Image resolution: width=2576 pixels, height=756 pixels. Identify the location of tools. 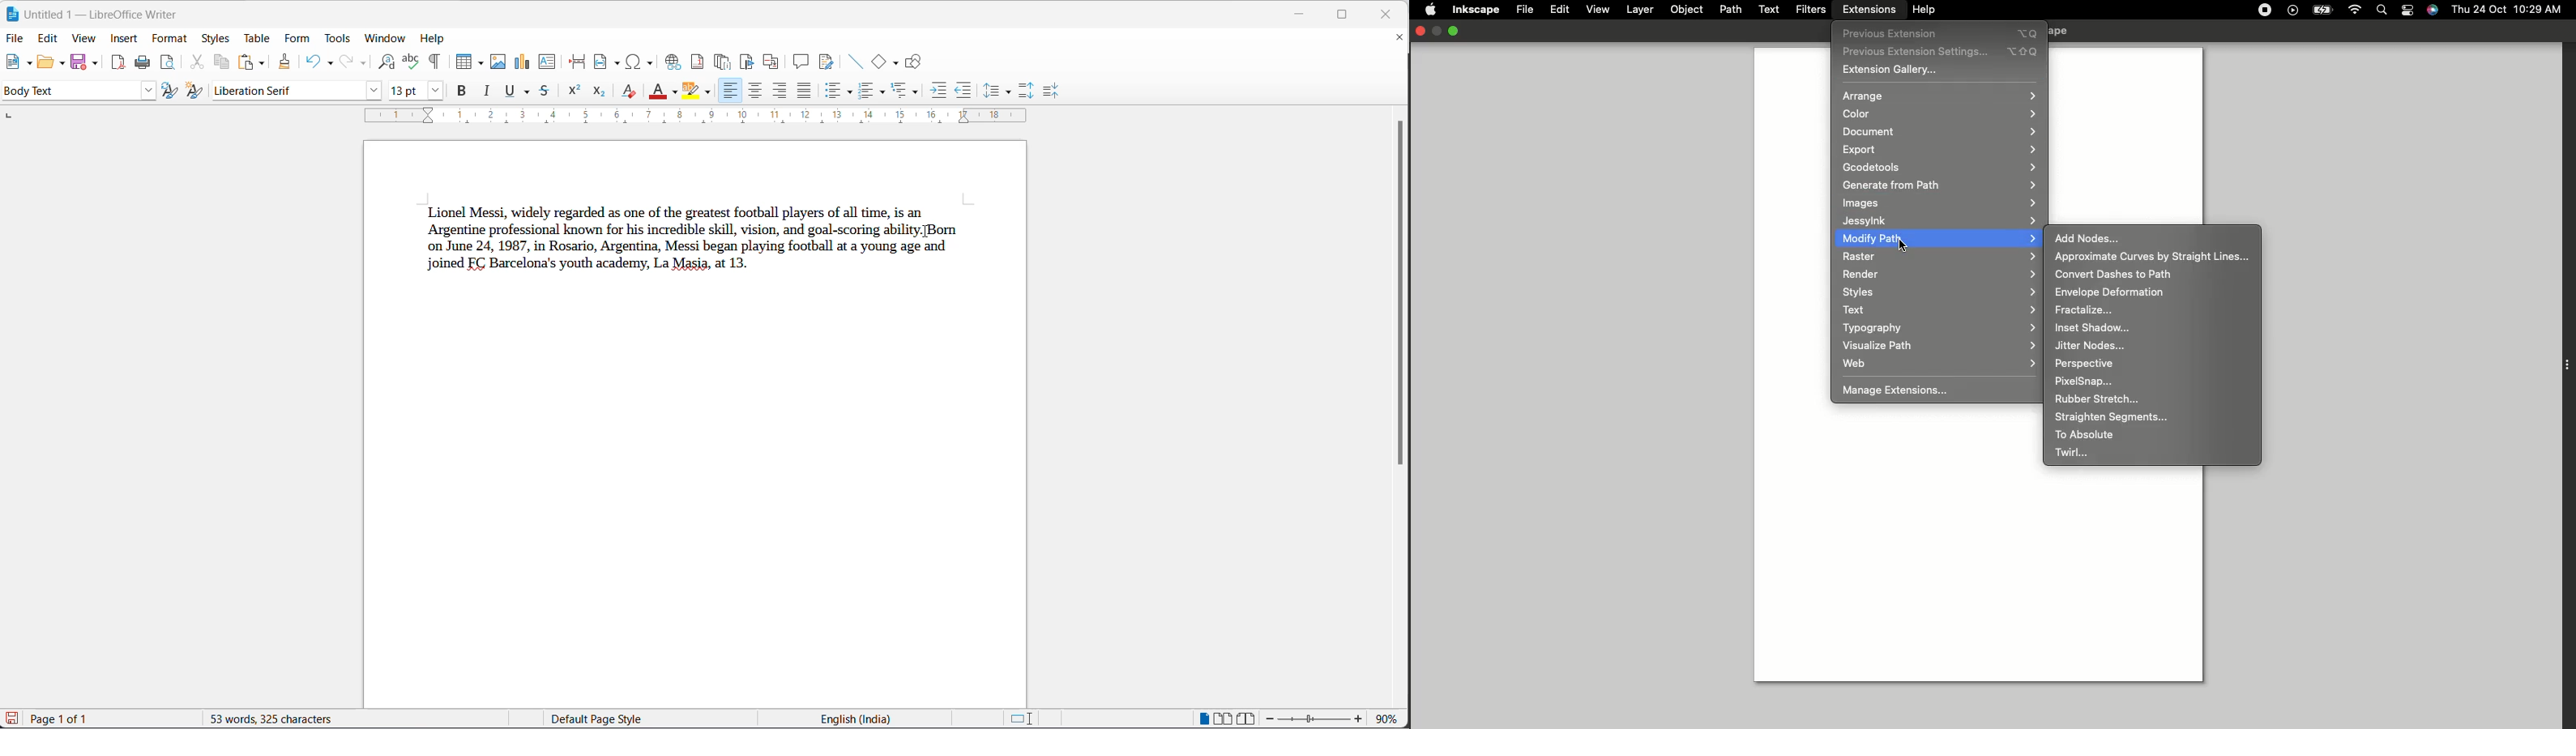
(337, 39).